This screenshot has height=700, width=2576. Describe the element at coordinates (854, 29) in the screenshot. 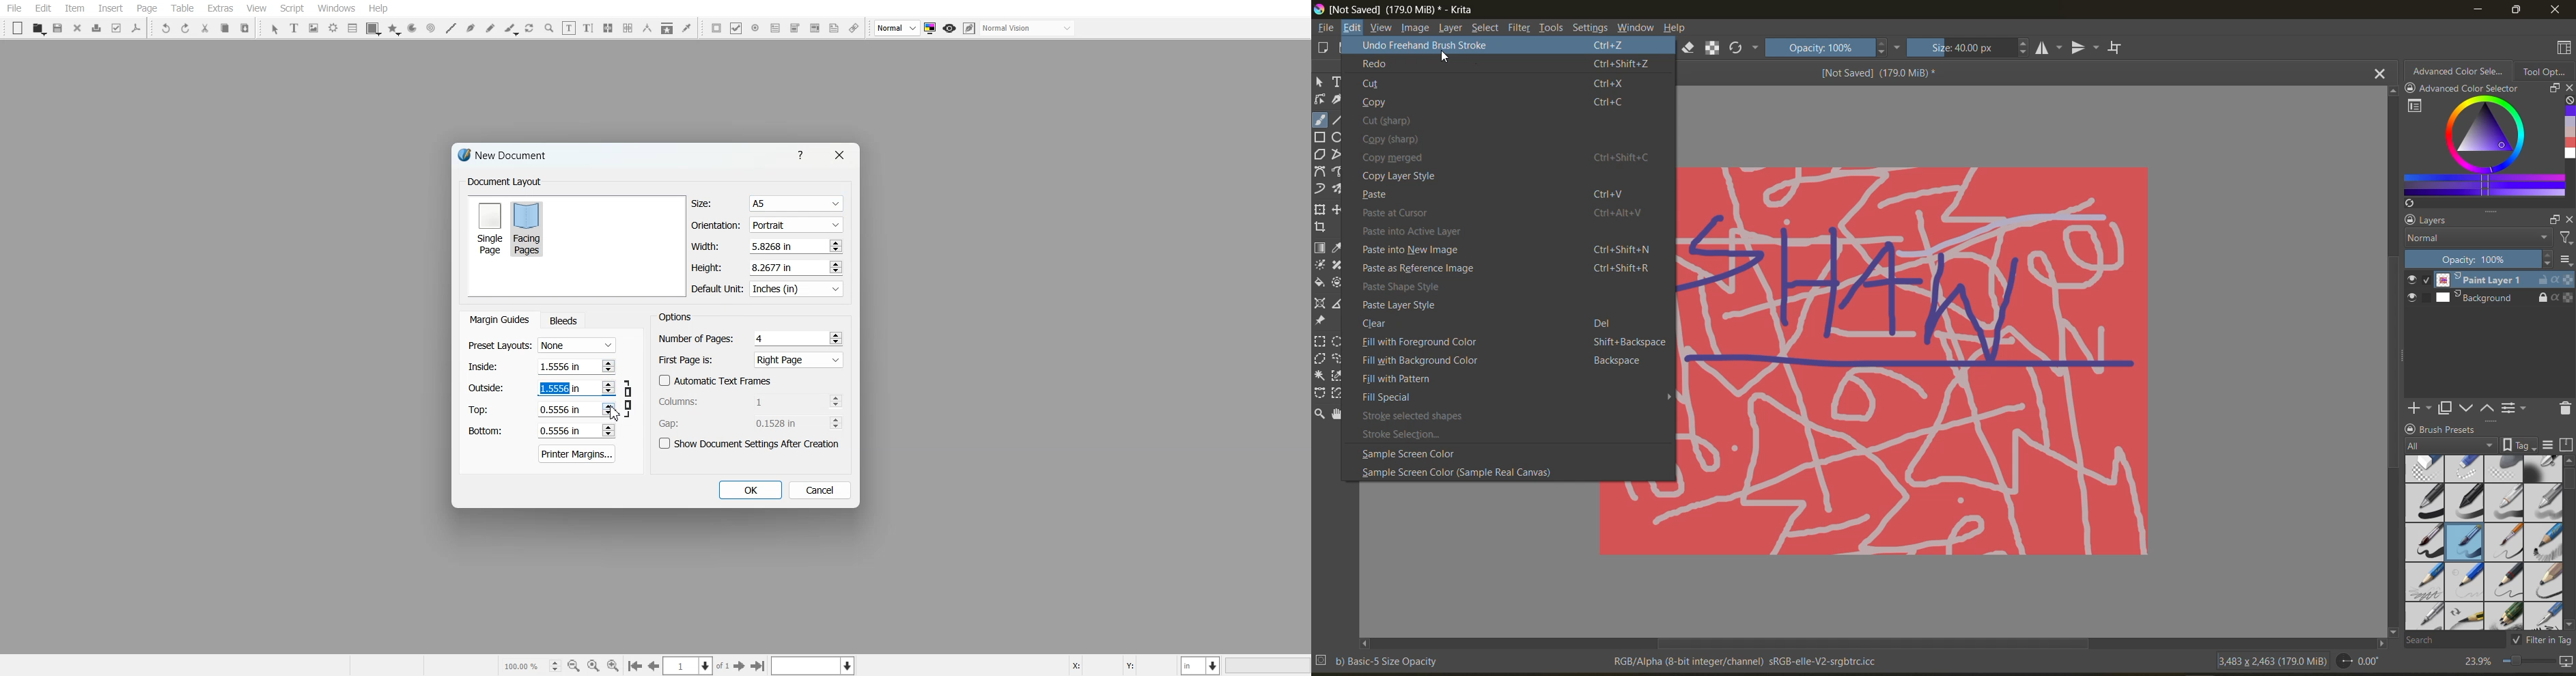

I see `Link Annotation` at that location.